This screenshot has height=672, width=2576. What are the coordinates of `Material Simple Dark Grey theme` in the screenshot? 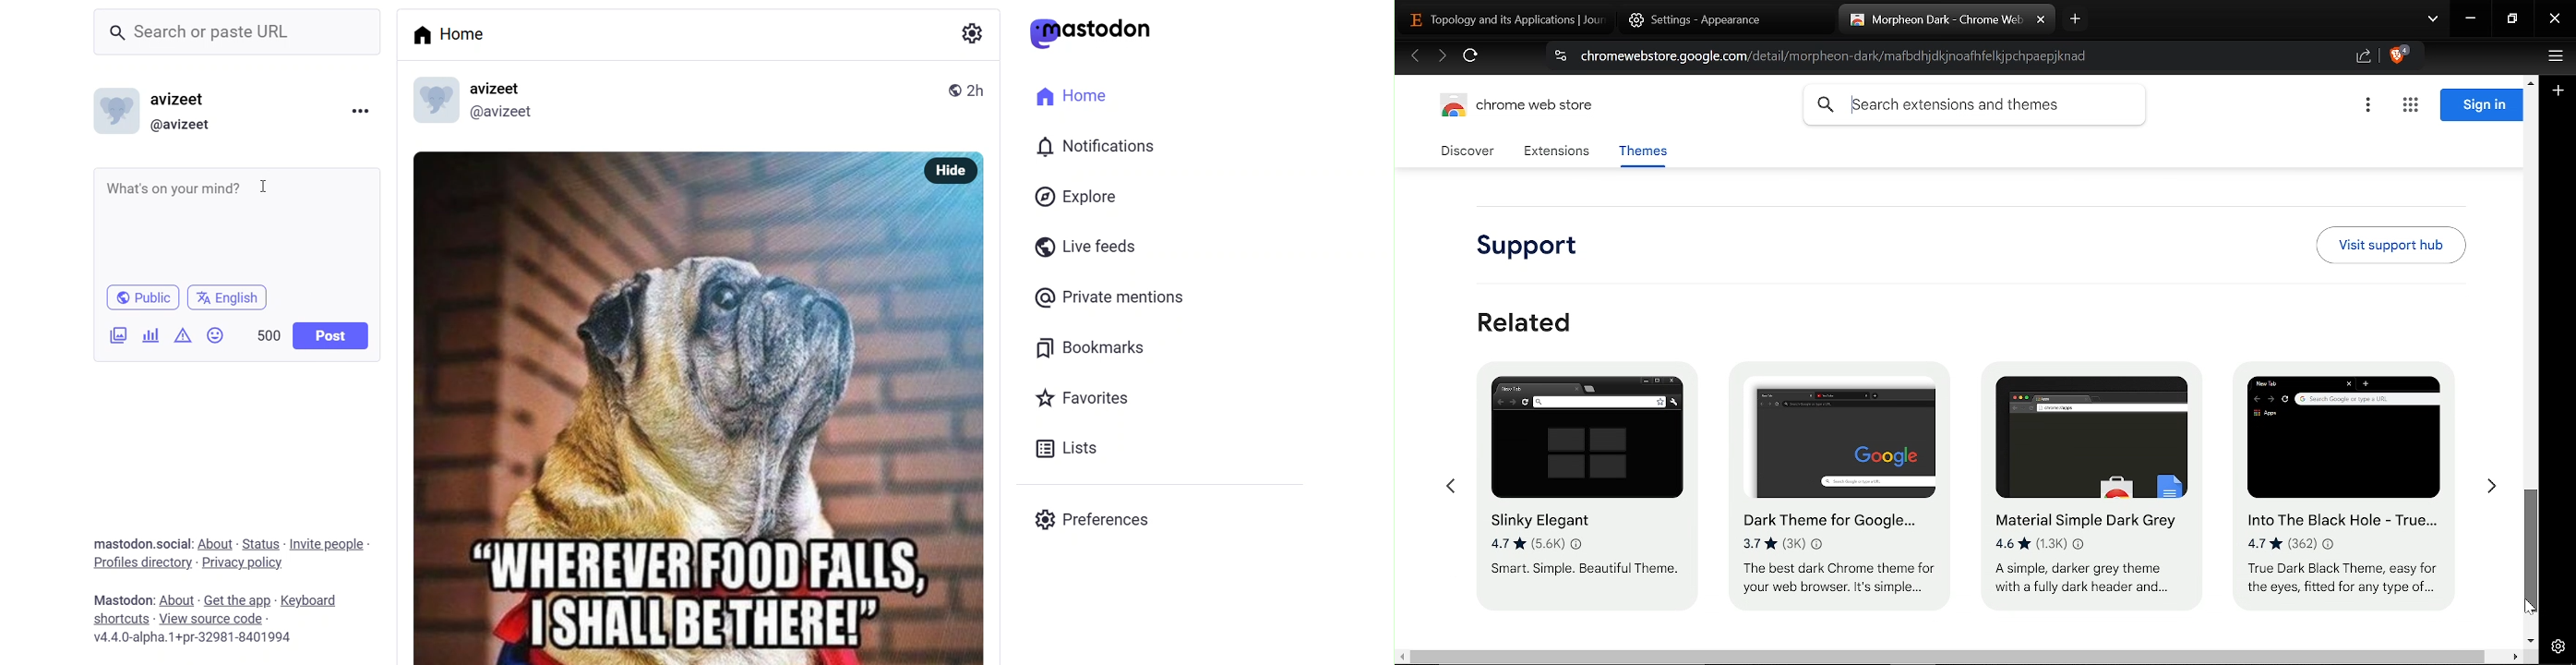 It's located at (2084, 480).